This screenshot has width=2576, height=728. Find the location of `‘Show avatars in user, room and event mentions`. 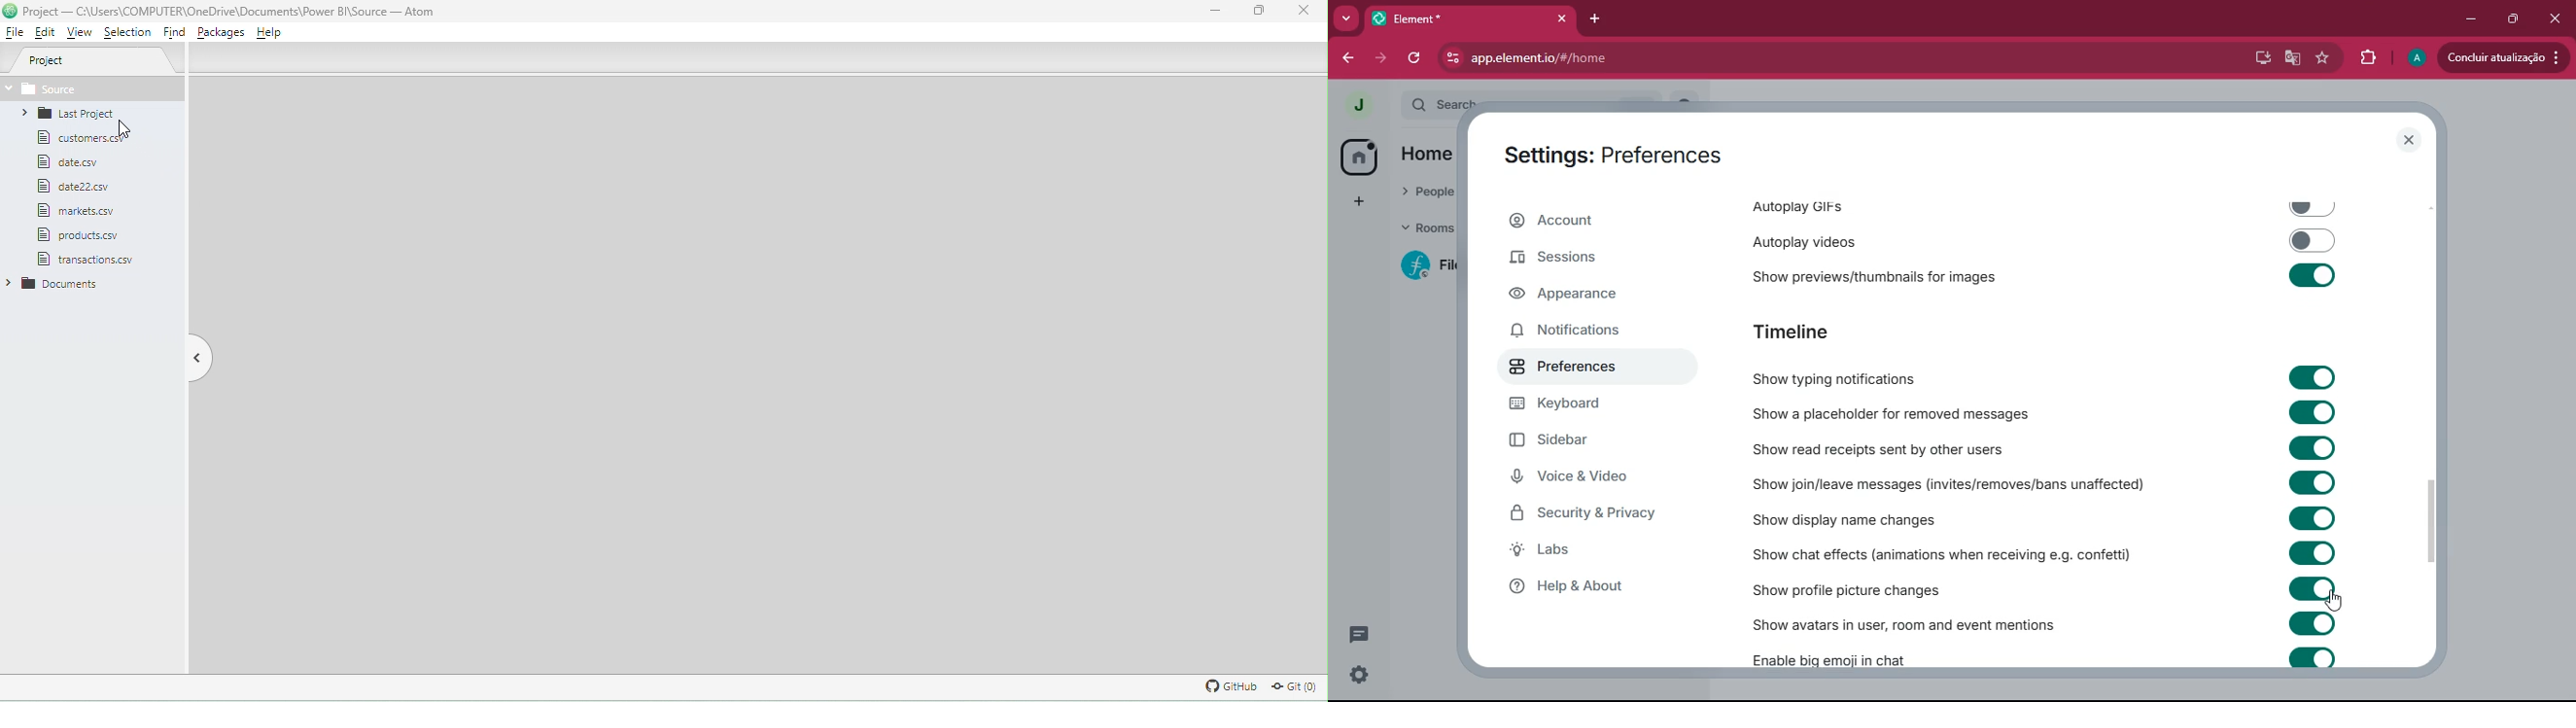

‘Show avatars in user, room and event mentions is located at coordinates (2044, 623).